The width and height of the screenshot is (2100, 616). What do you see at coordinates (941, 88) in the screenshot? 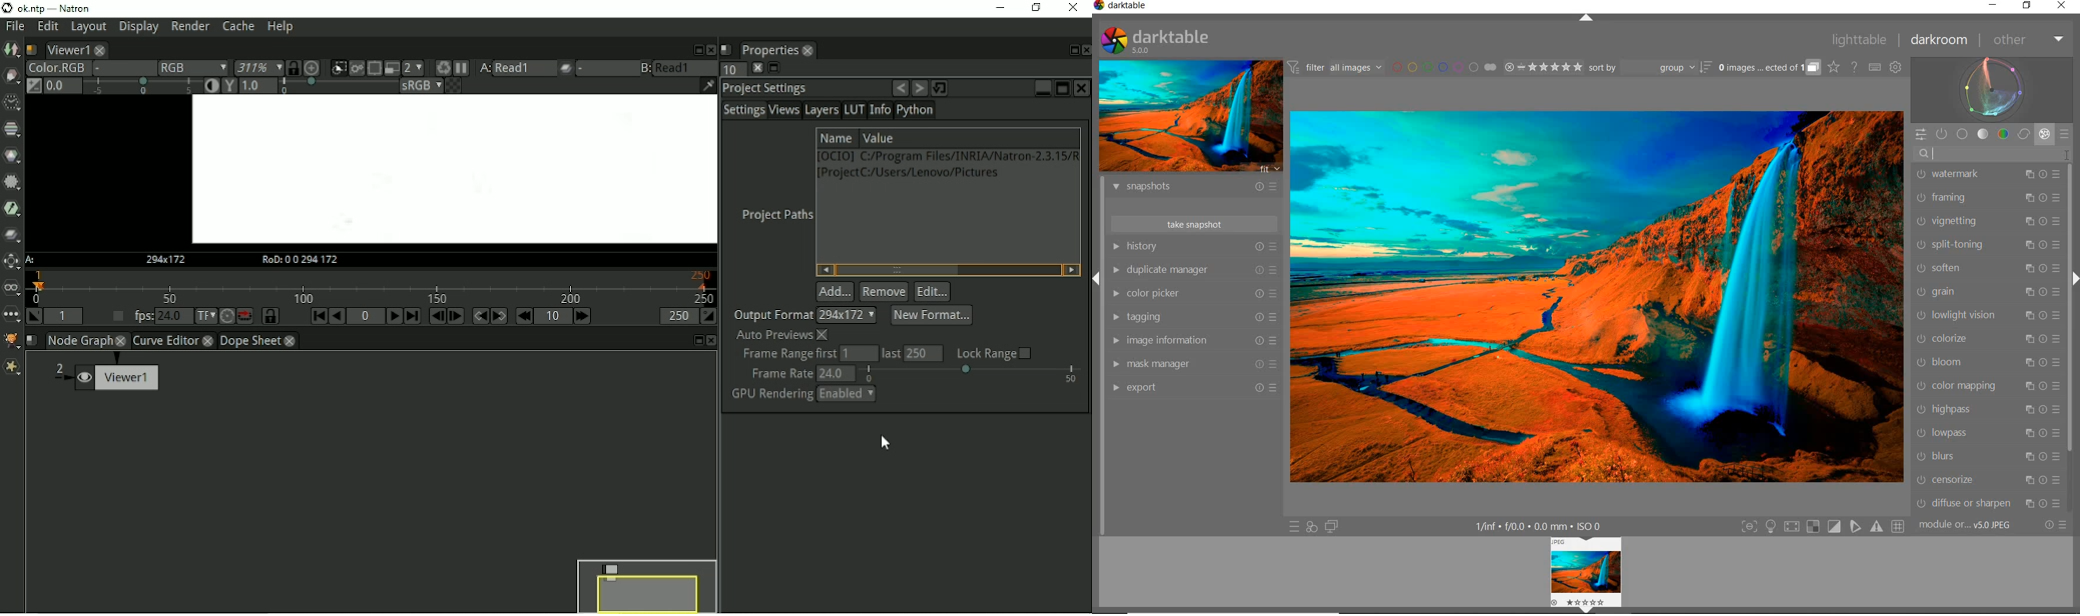
I see `Restore default values for this operator` at bounding box center [941, 88].